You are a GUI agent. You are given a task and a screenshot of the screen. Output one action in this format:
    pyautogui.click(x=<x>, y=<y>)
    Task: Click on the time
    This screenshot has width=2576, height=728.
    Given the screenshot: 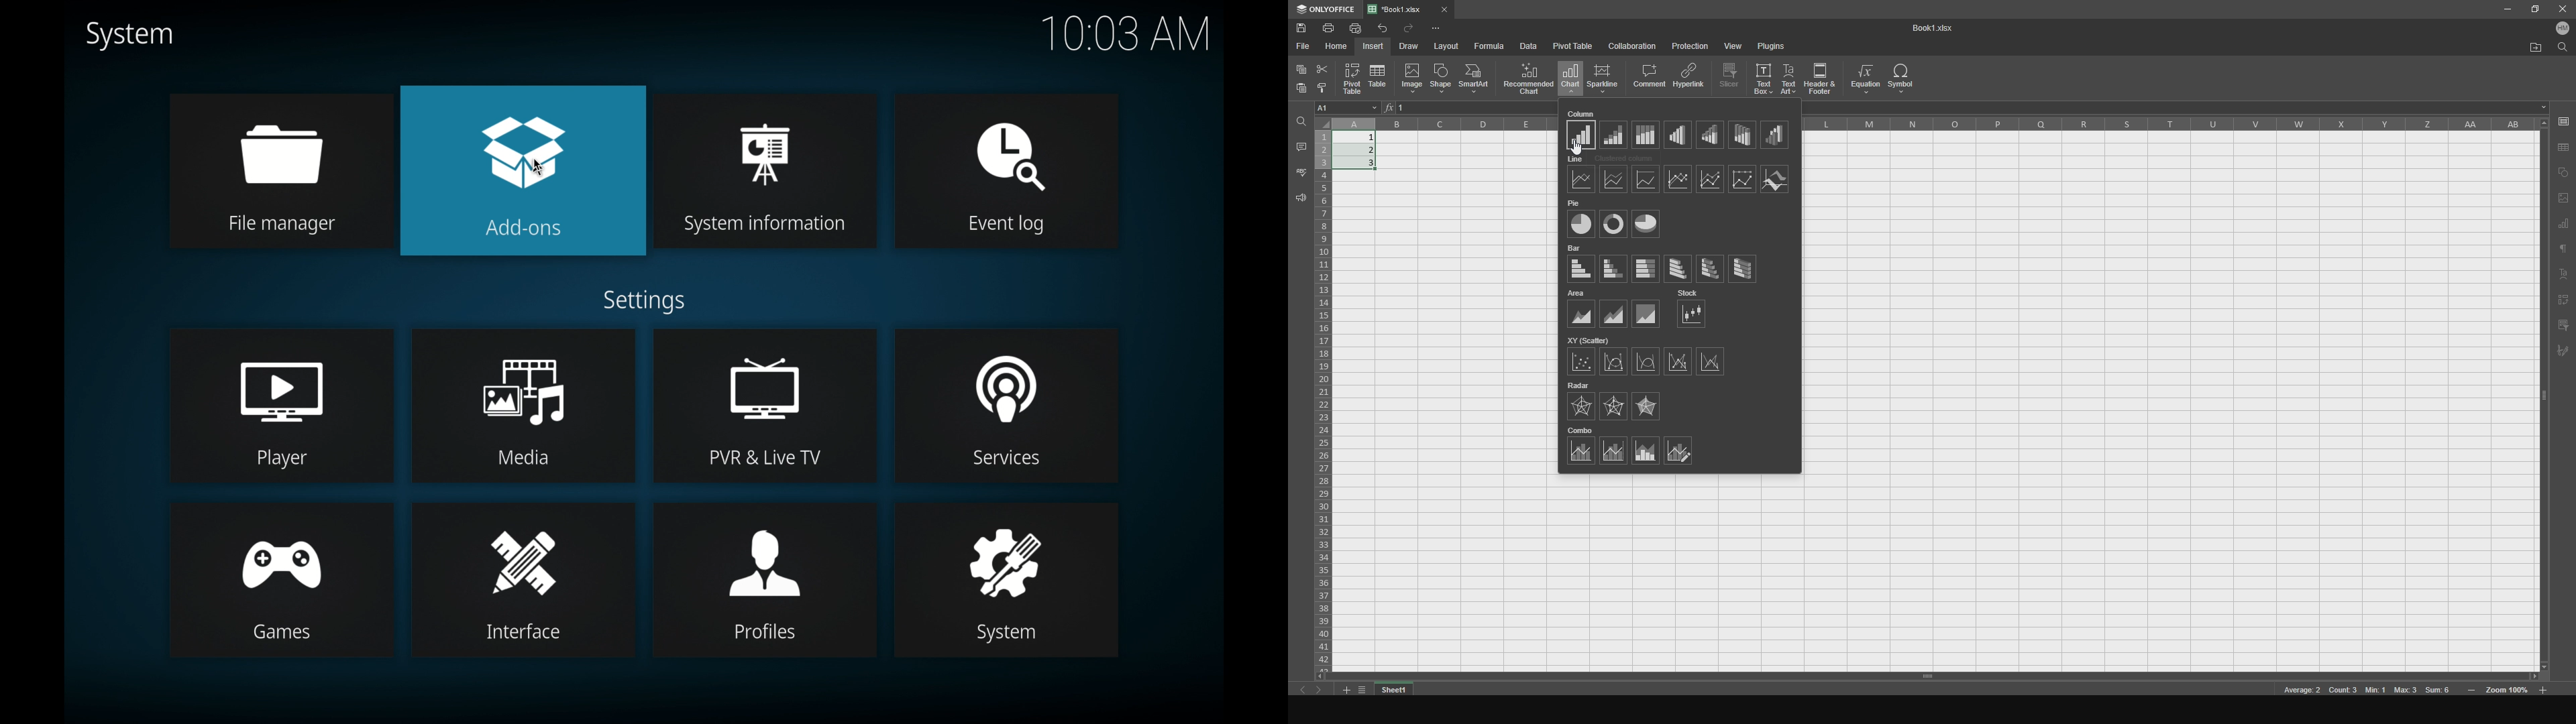 What is the action you would take?
    pyautogui.click(x=1127, y=35)
    